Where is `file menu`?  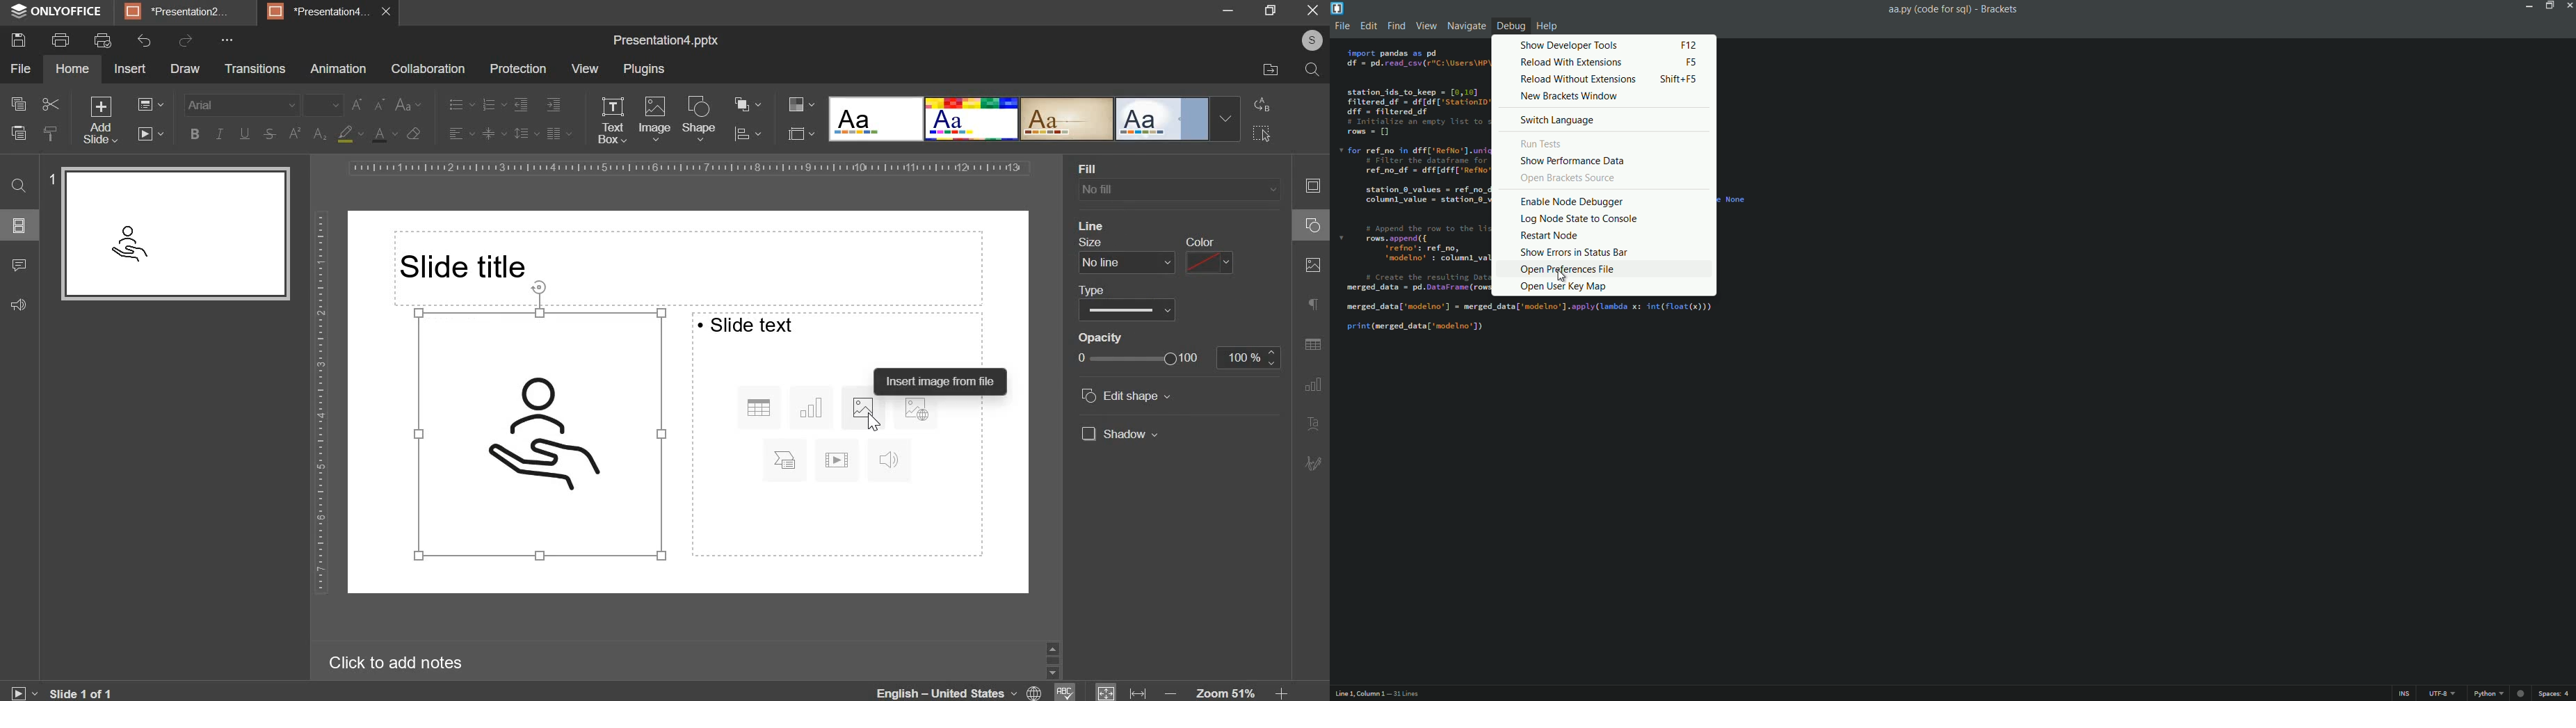
file menu is located at coordinates (1343, 26).